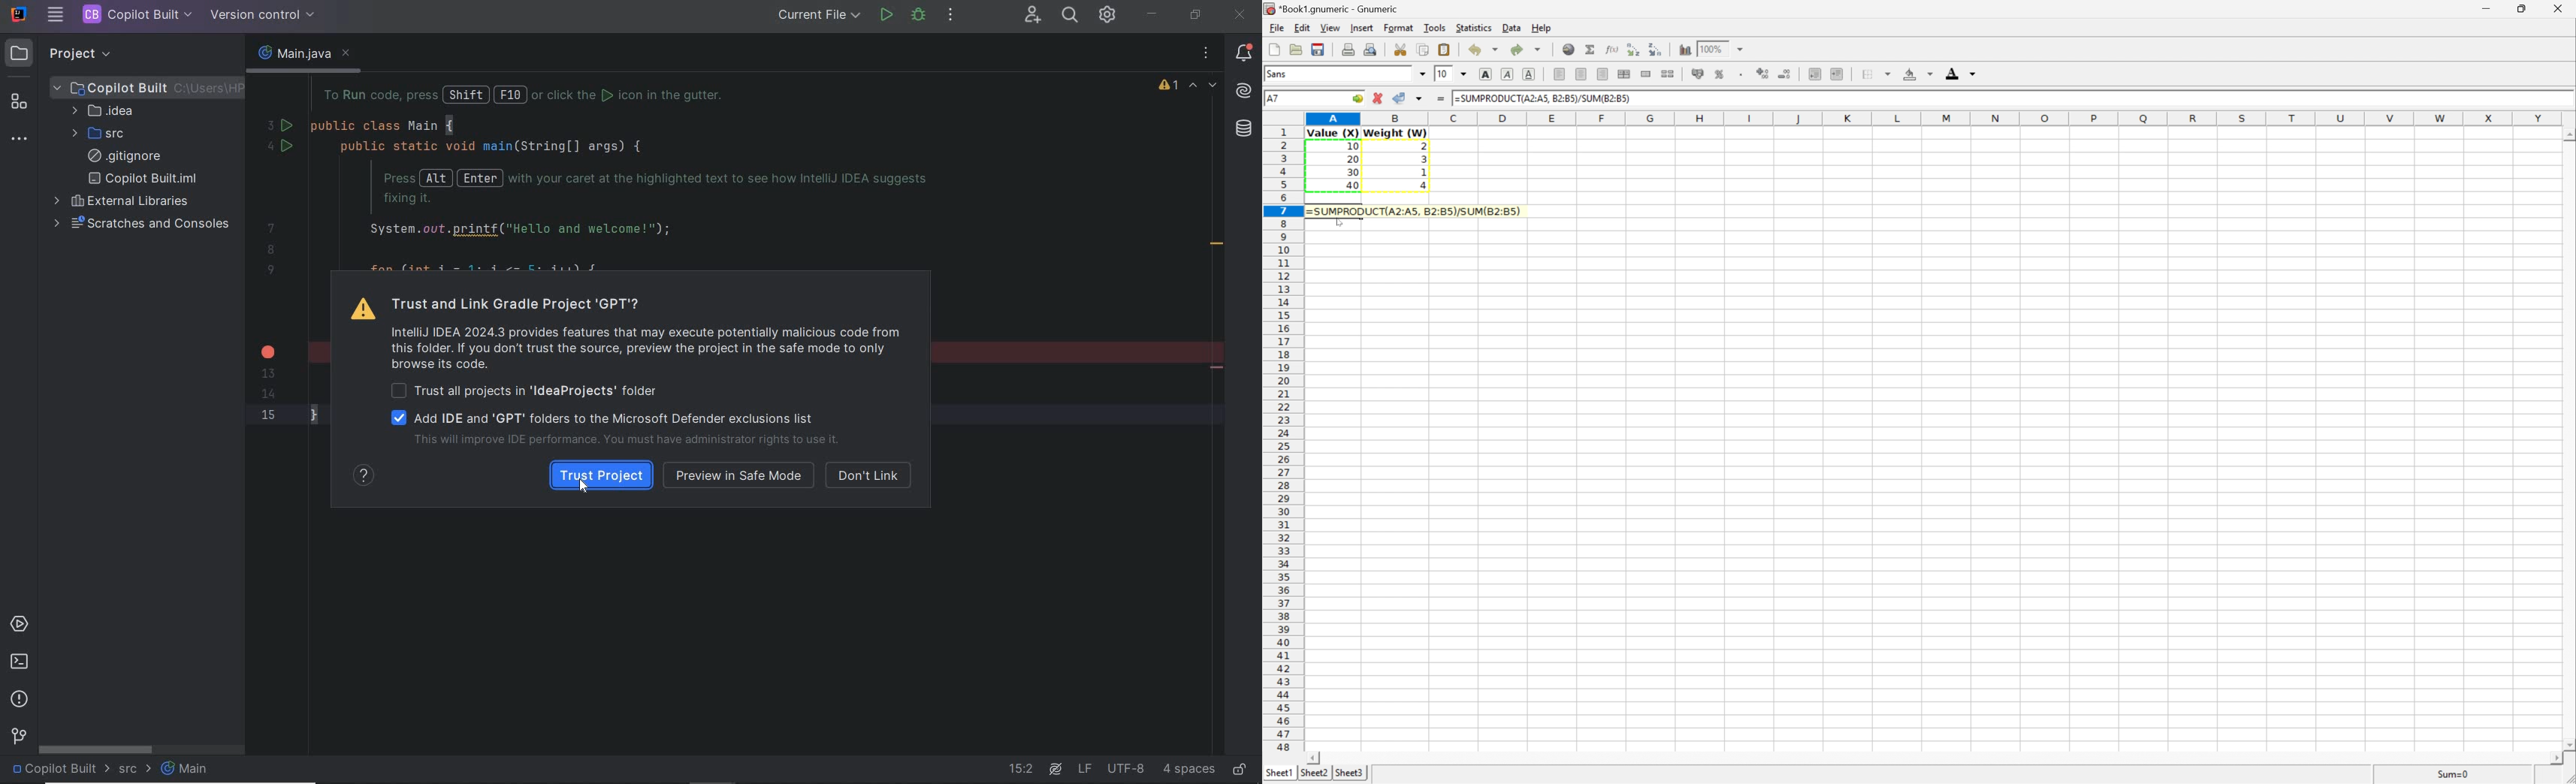 This screenshot has height=784, width=2576. Describe the element at coordinates (1352, 148) in the screenshot. I see `` at that location.